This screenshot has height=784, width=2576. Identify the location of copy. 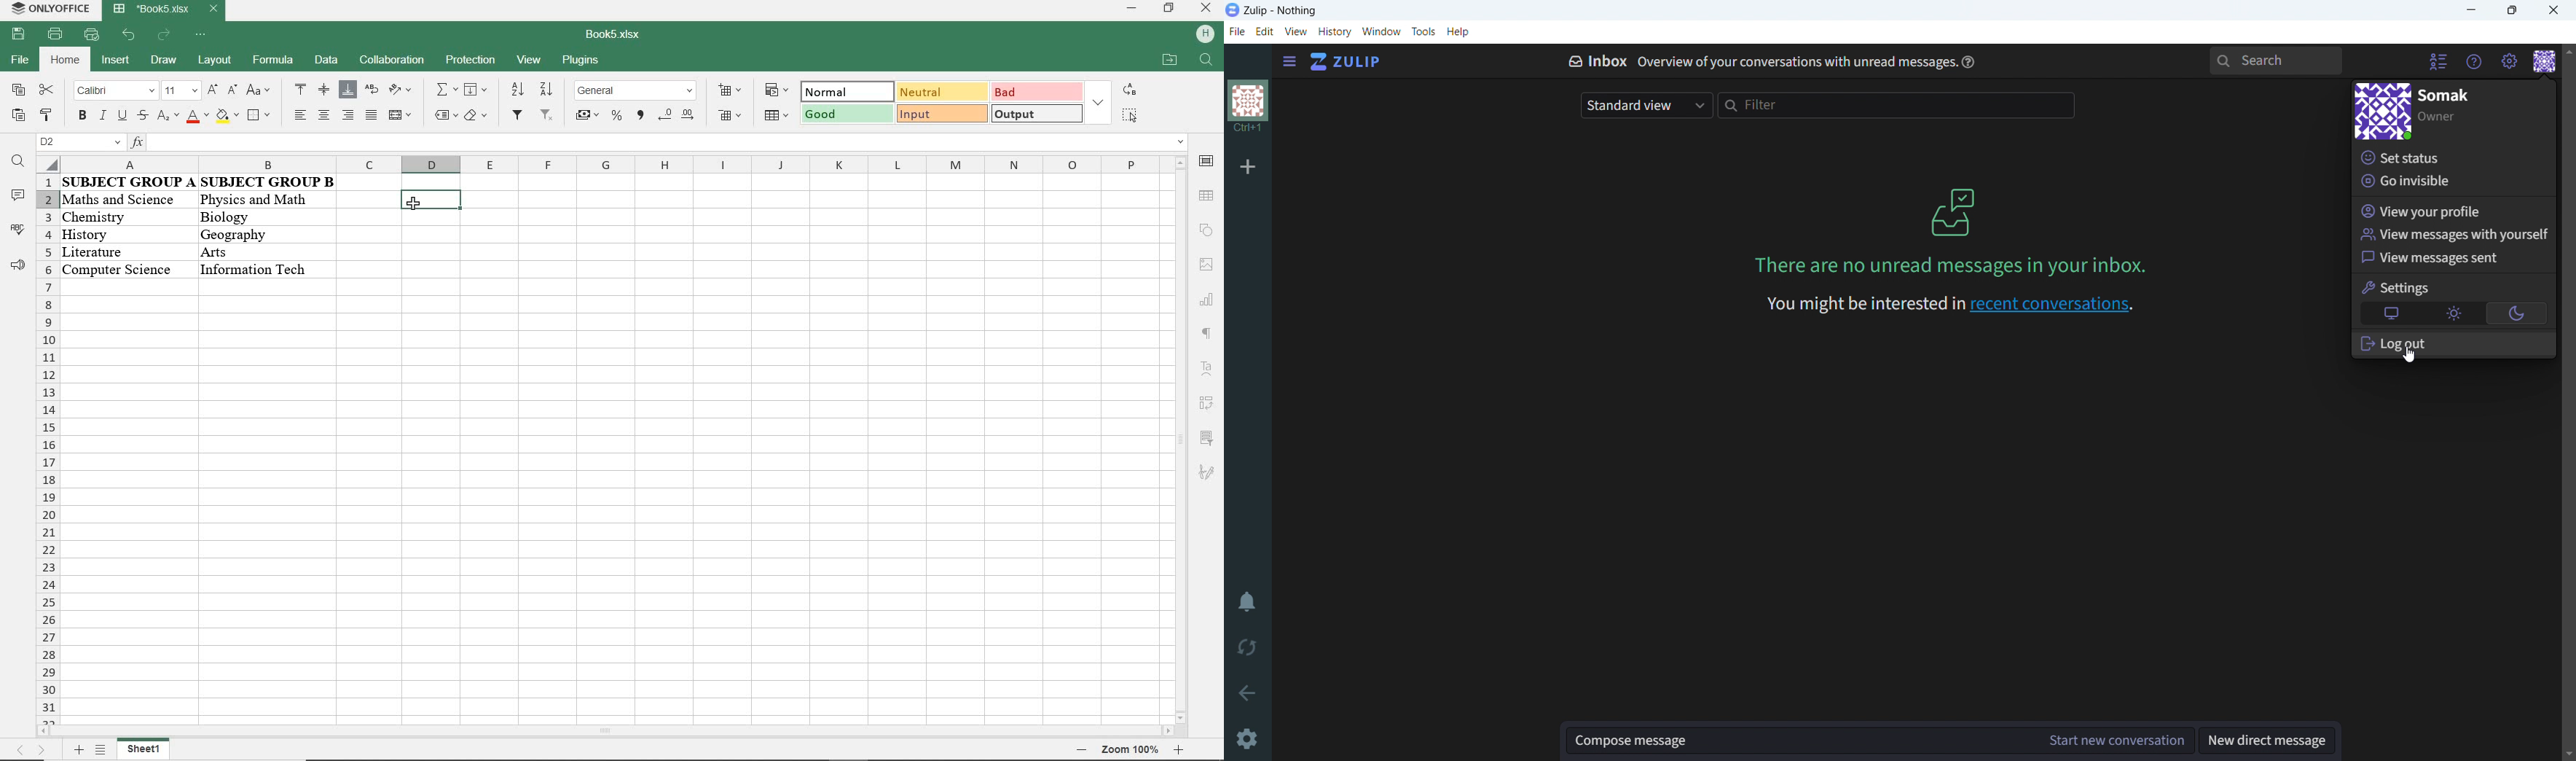
(18, 89).